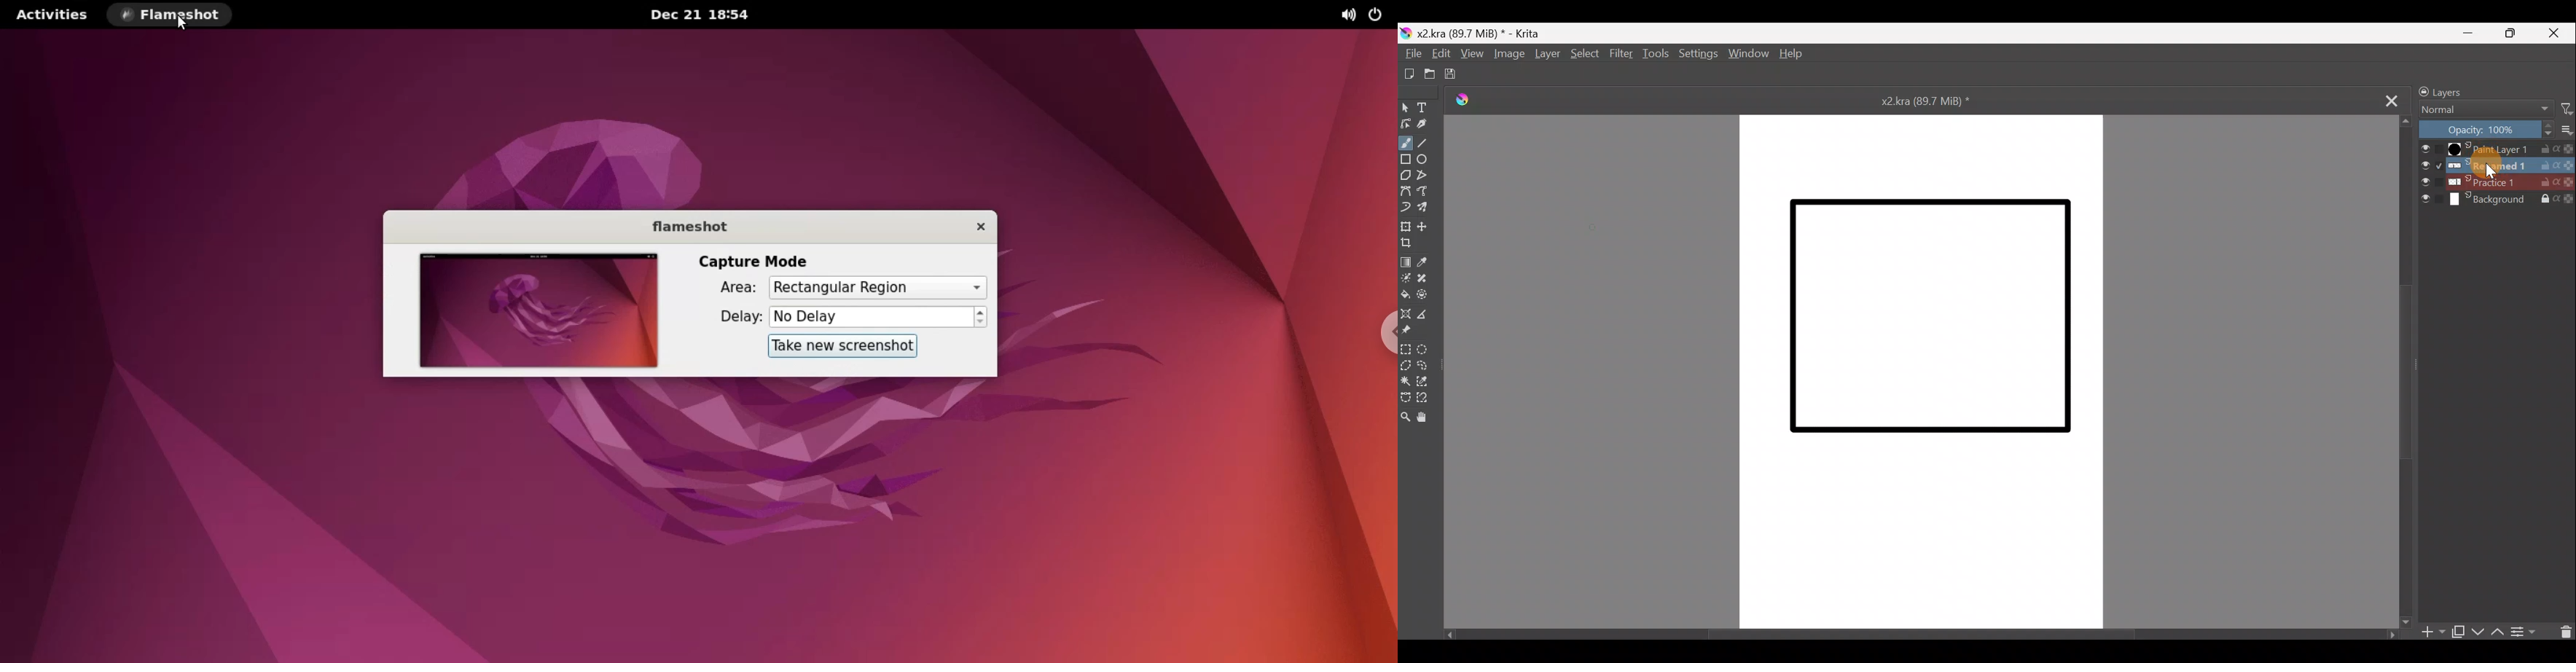  What do you see at coordinates (1350, 15) in the screenshot?
I see `sound options` at bounding box center [1350, 15].